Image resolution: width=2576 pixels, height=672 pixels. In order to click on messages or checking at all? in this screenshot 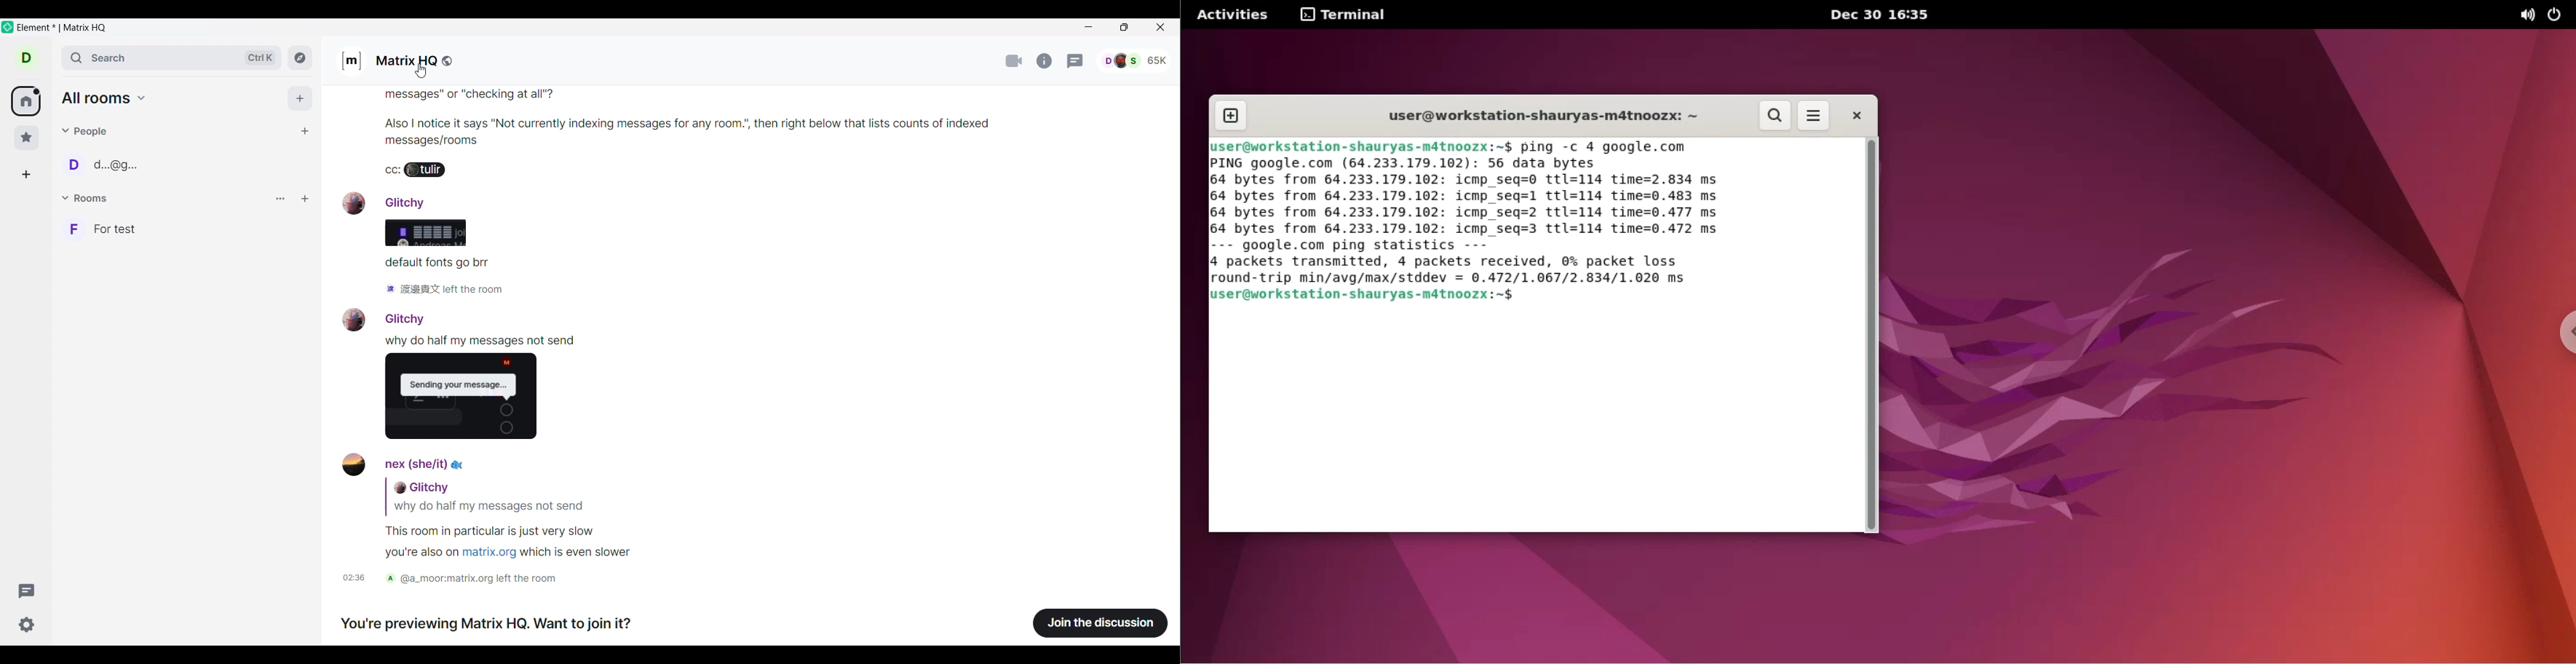, I will do `click(476, 97)`.